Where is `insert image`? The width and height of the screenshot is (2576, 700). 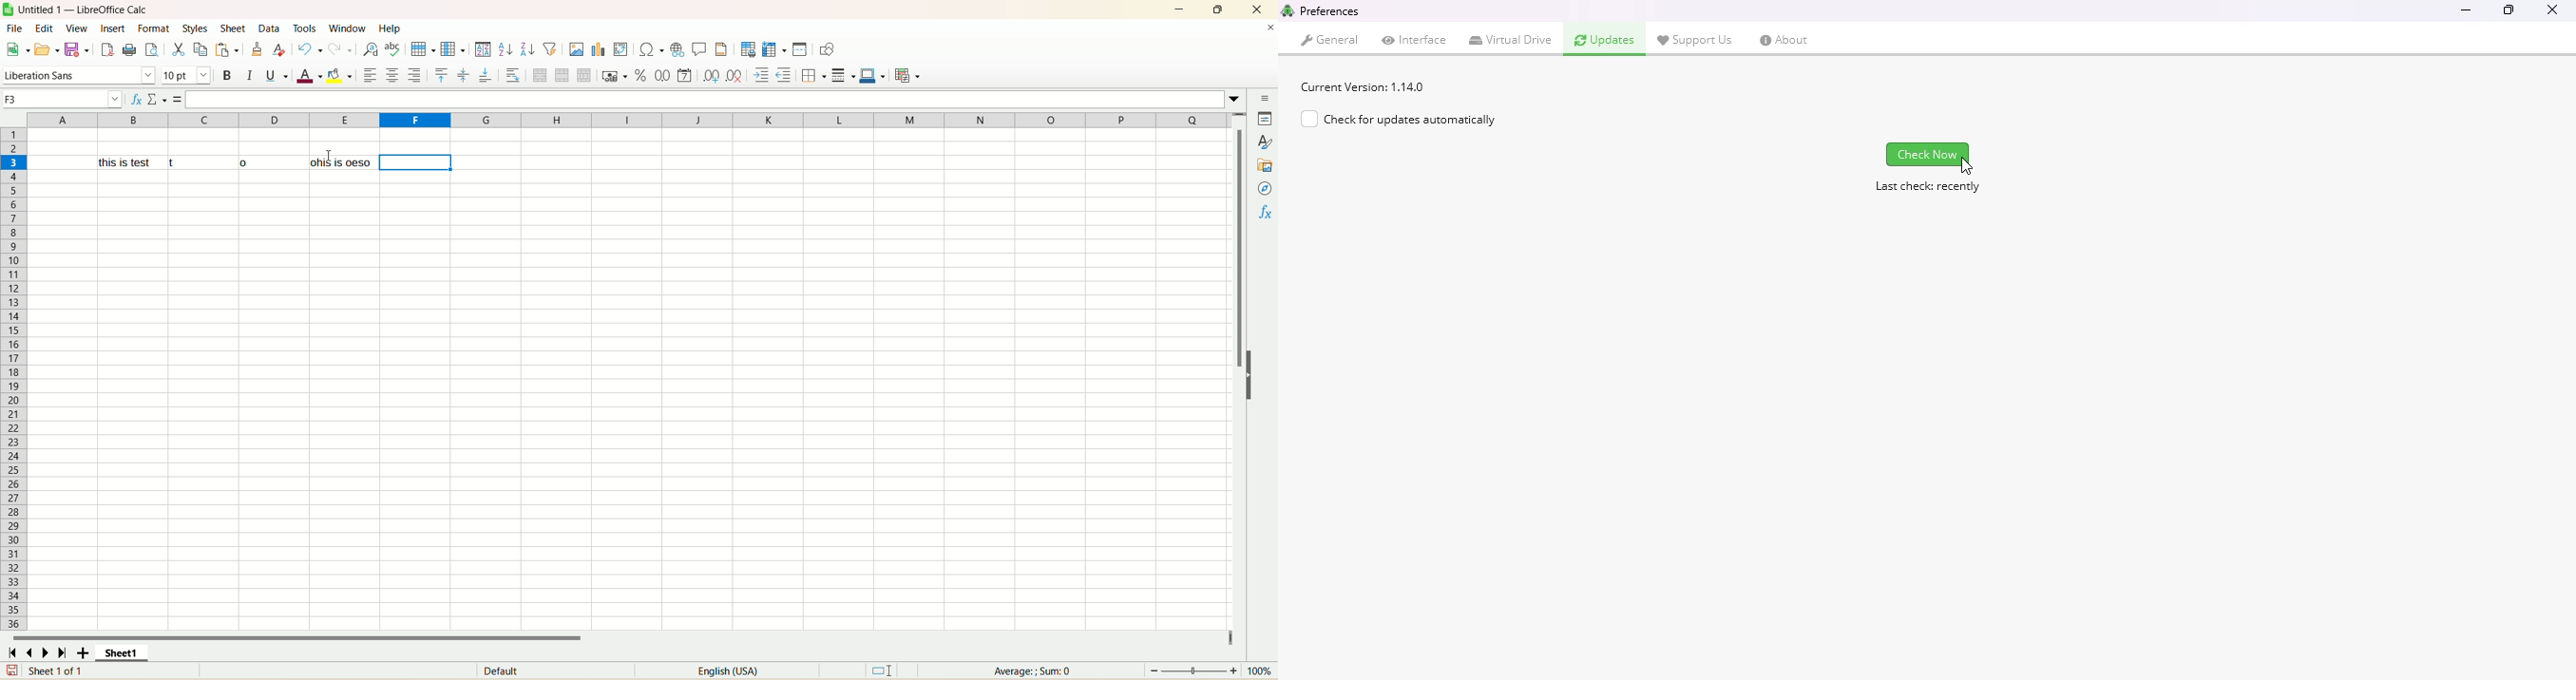
insert image is located at coordinates (576, 49).